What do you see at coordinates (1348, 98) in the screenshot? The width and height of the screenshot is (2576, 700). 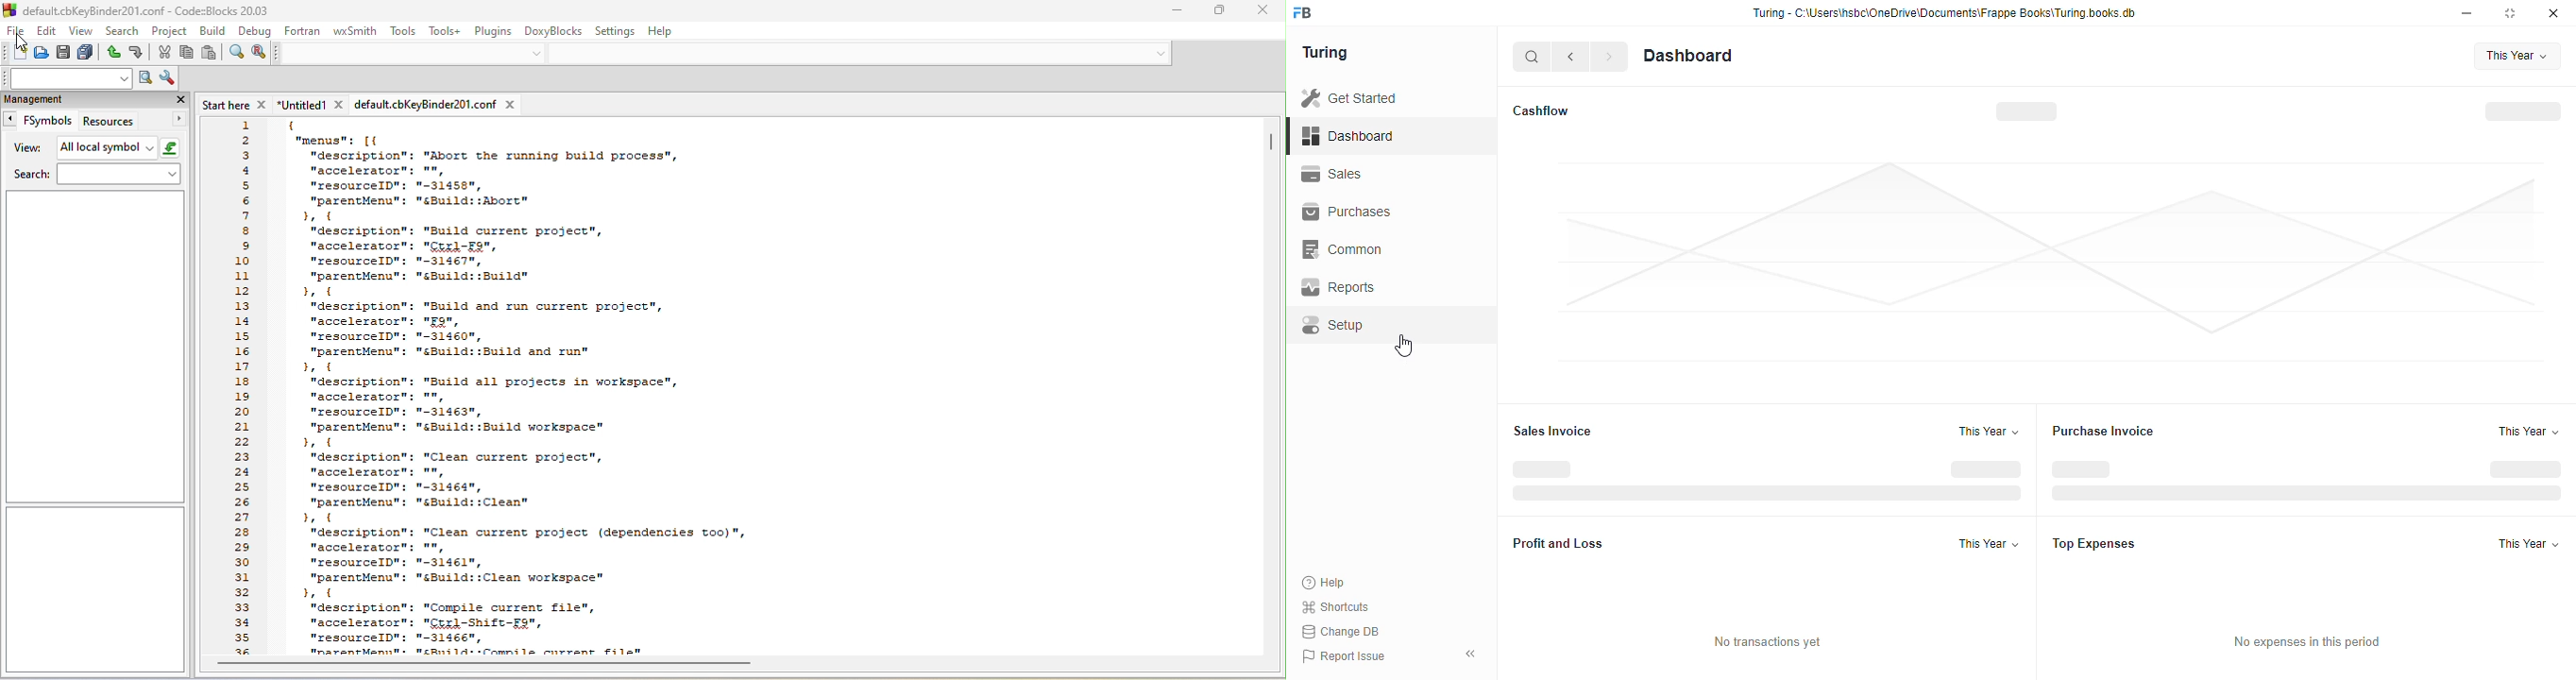 I see `get started` at bounding box center [1348, 98].